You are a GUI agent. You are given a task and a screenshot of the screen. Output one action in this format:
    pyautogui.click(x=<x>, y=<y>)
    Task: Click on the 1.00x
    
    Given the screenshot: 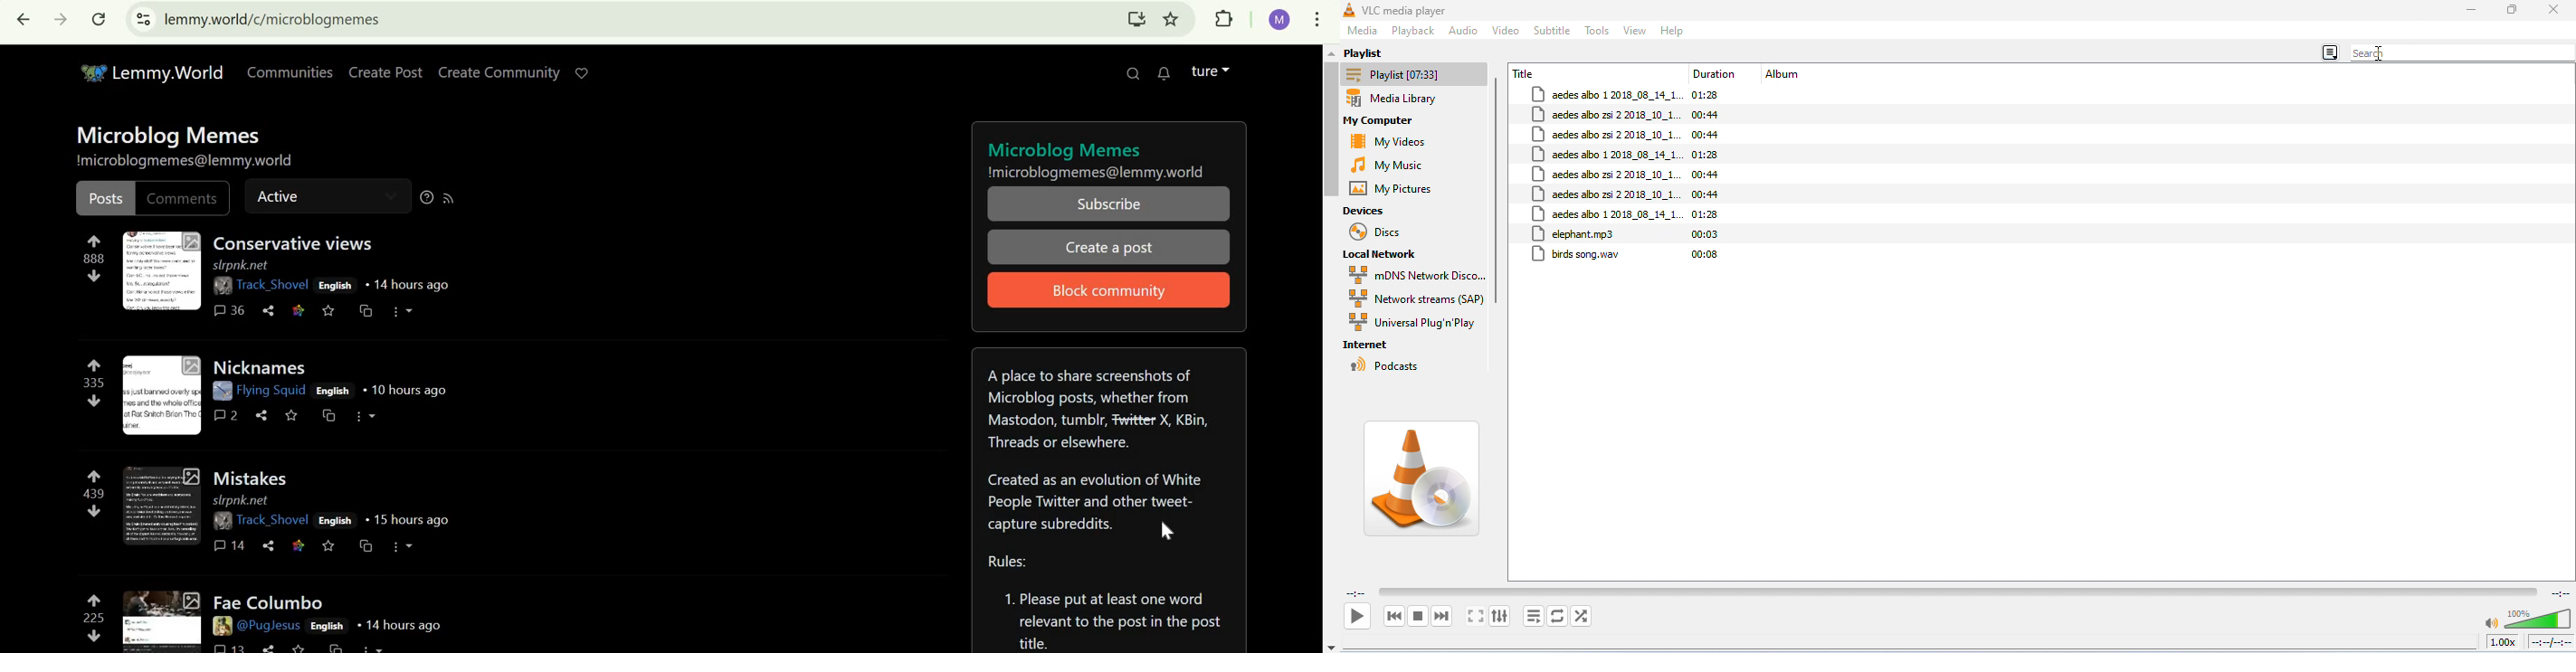 What is the action you would take?
    pyautogui.click(x=2502, y=641)
    